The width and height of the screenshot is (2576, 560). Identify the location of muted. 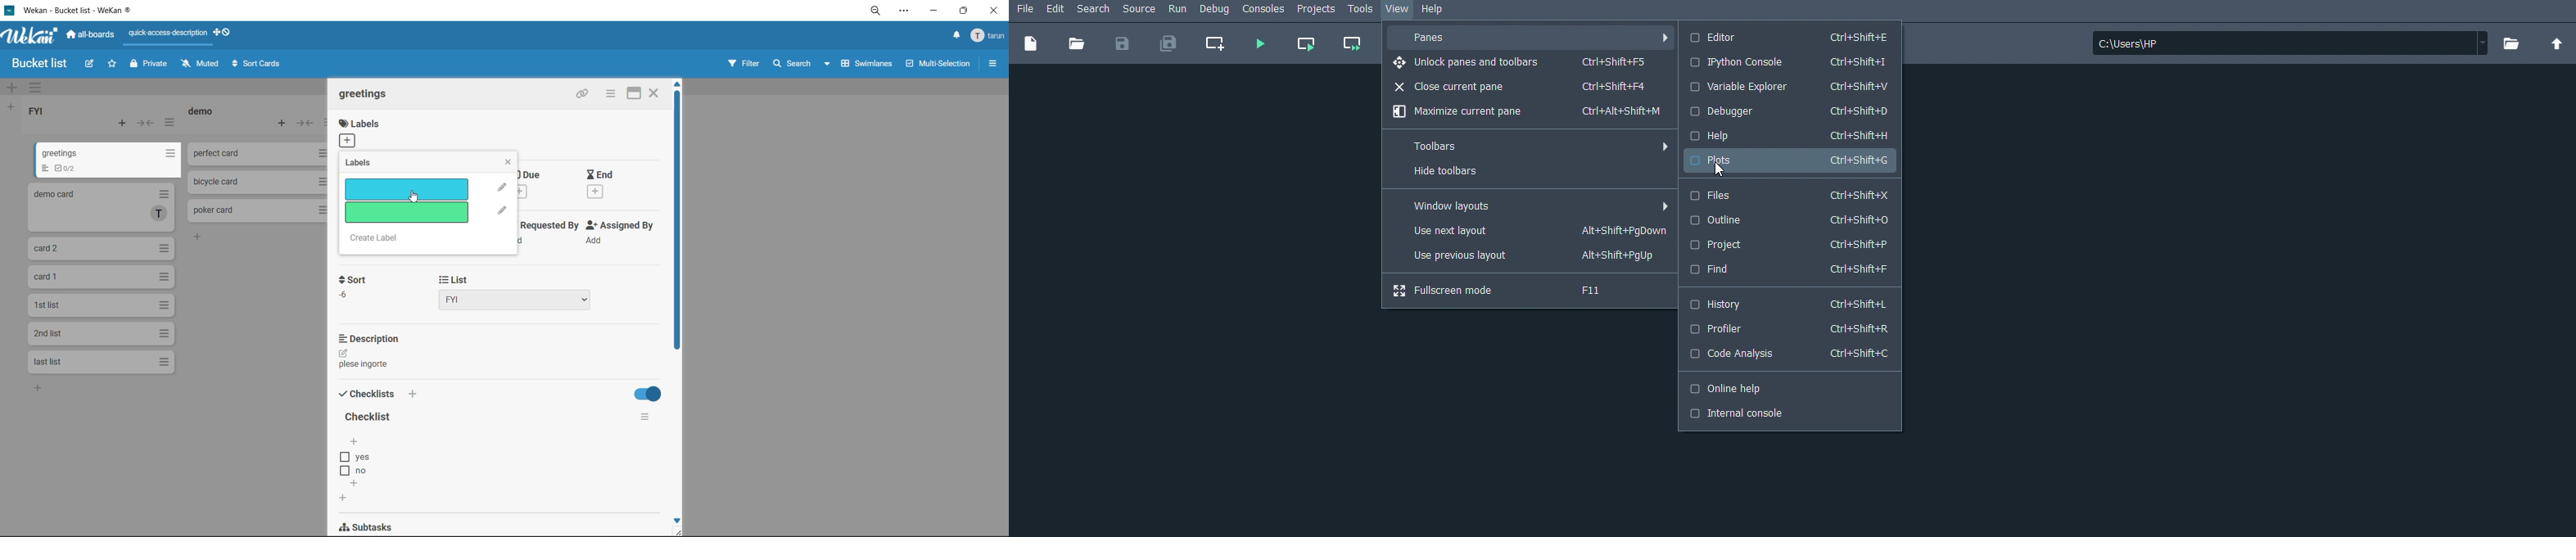
(200, 65).